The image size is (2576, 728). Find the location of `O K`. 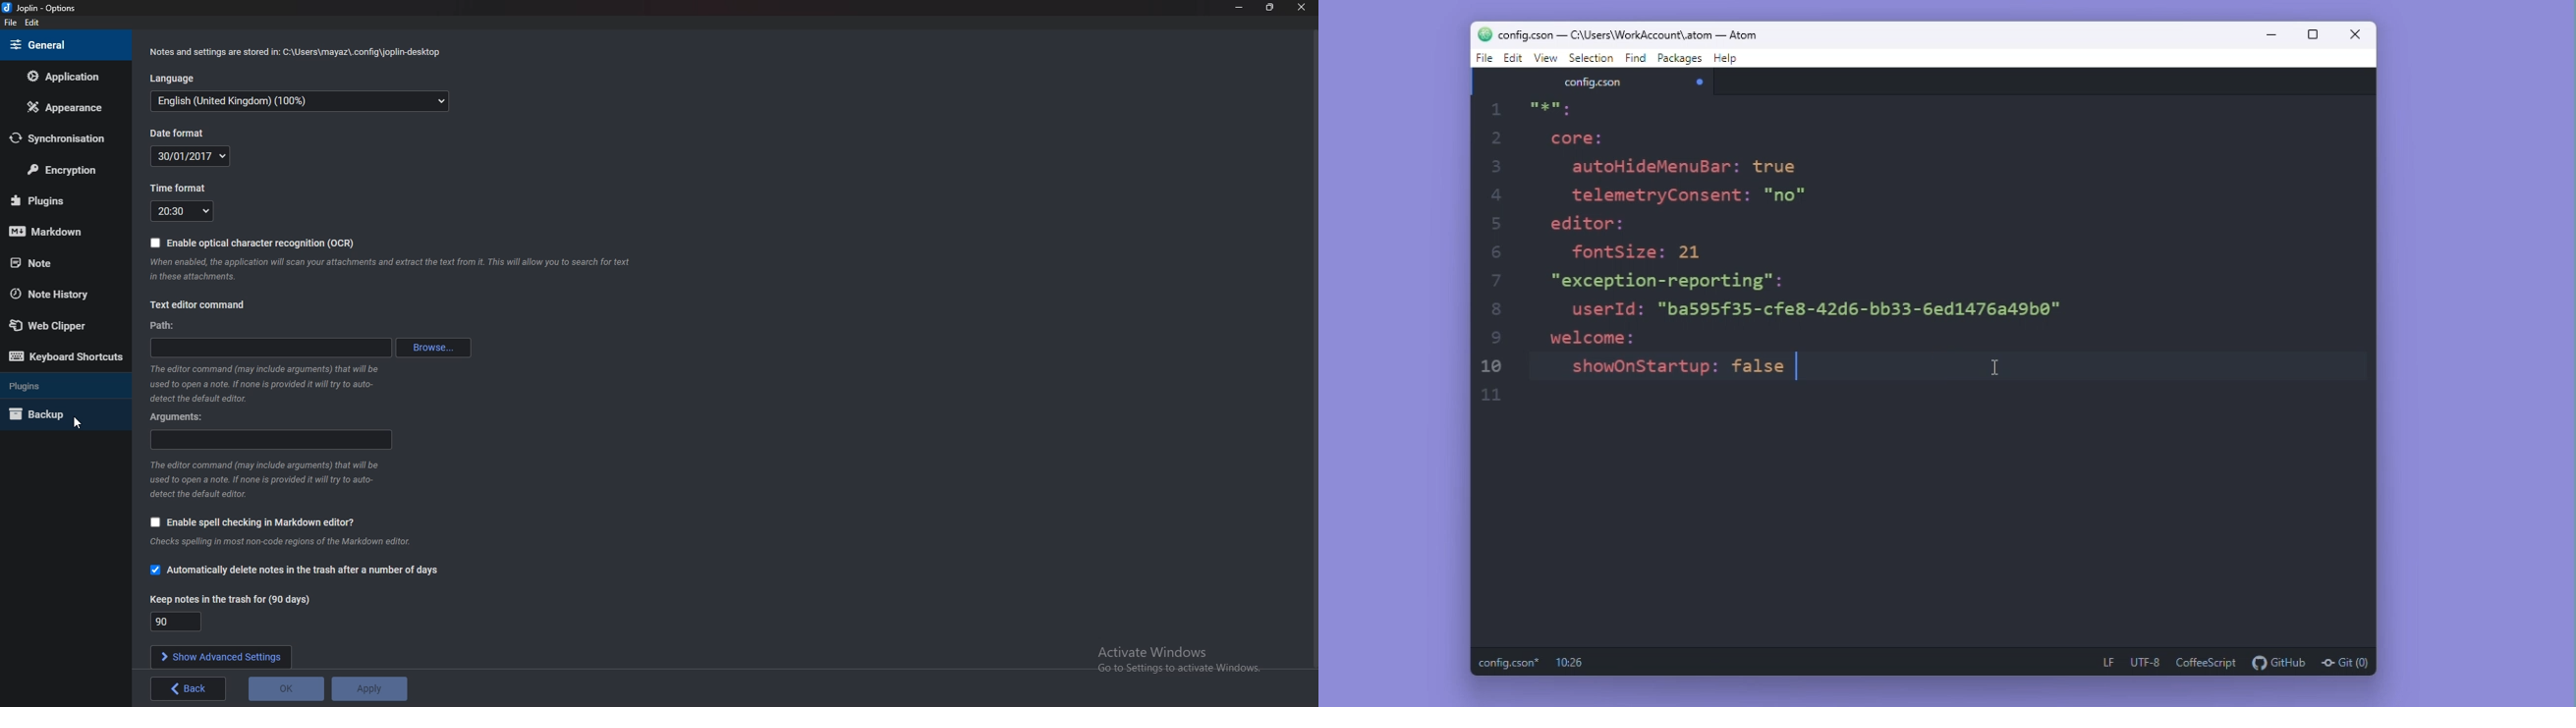

O K is located at coordinates (286, 690).